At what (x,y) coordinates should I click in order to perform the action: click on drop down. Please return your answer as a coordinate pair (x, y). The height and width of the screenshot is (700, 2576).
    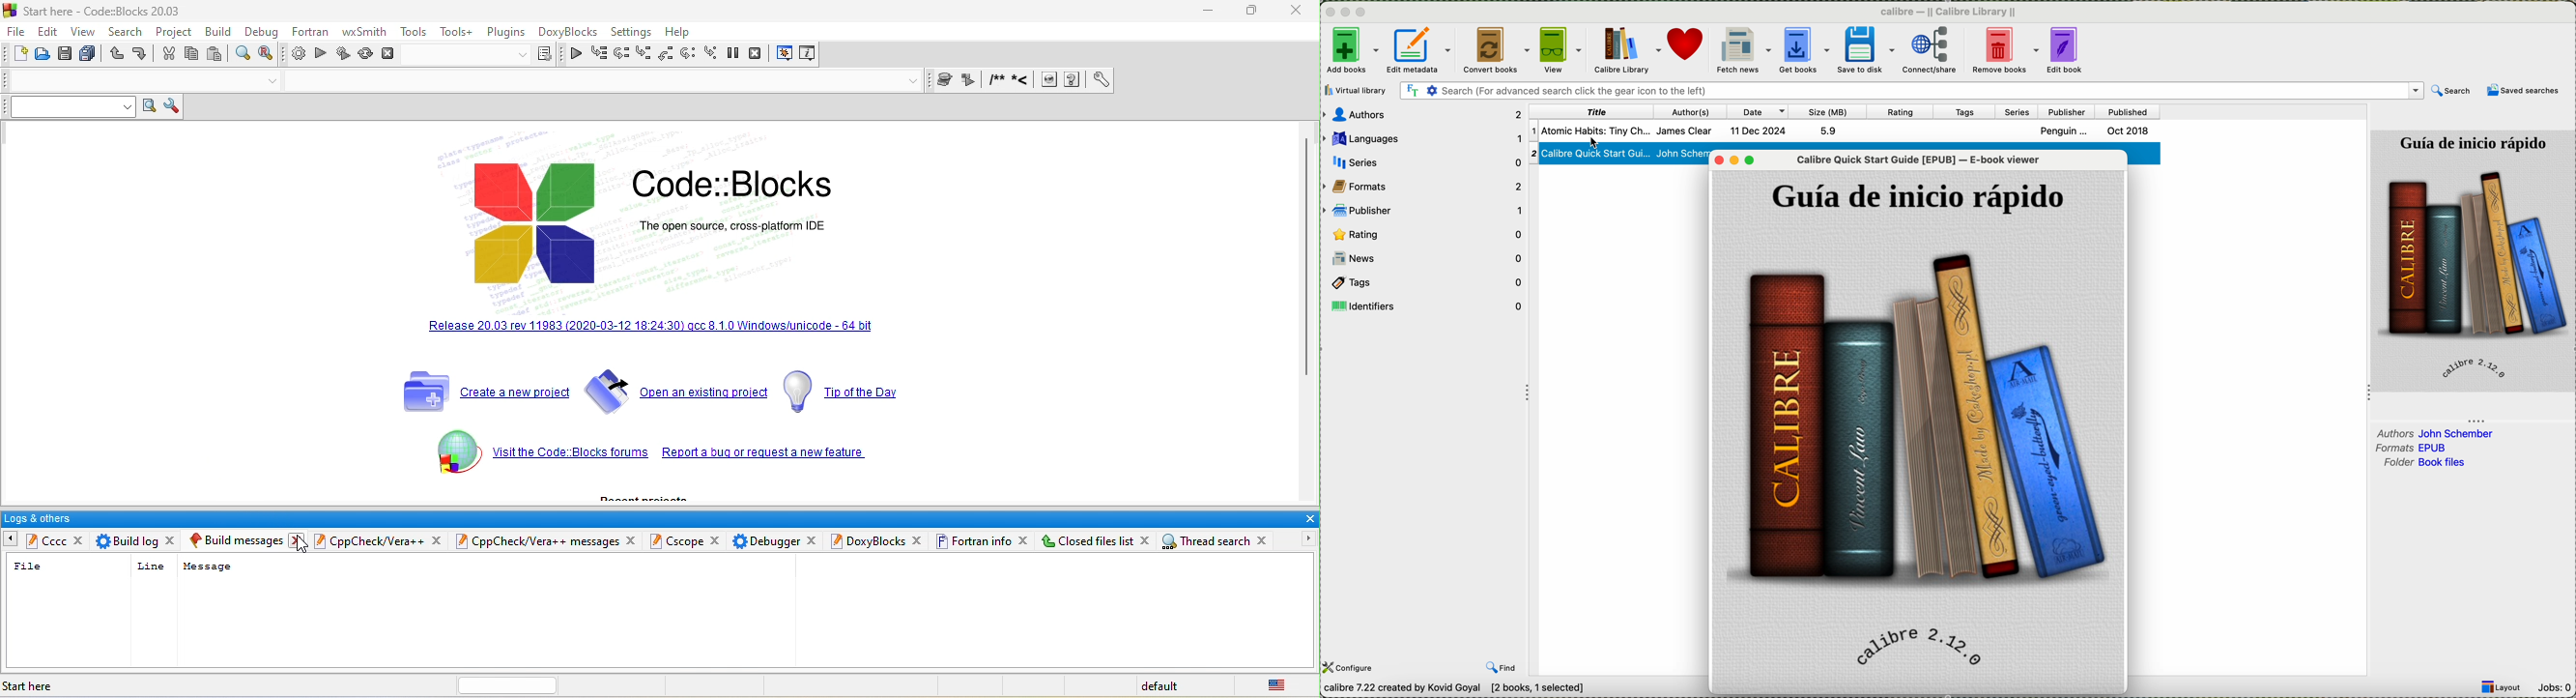
    Looking at the image, I should click on (914, 80).